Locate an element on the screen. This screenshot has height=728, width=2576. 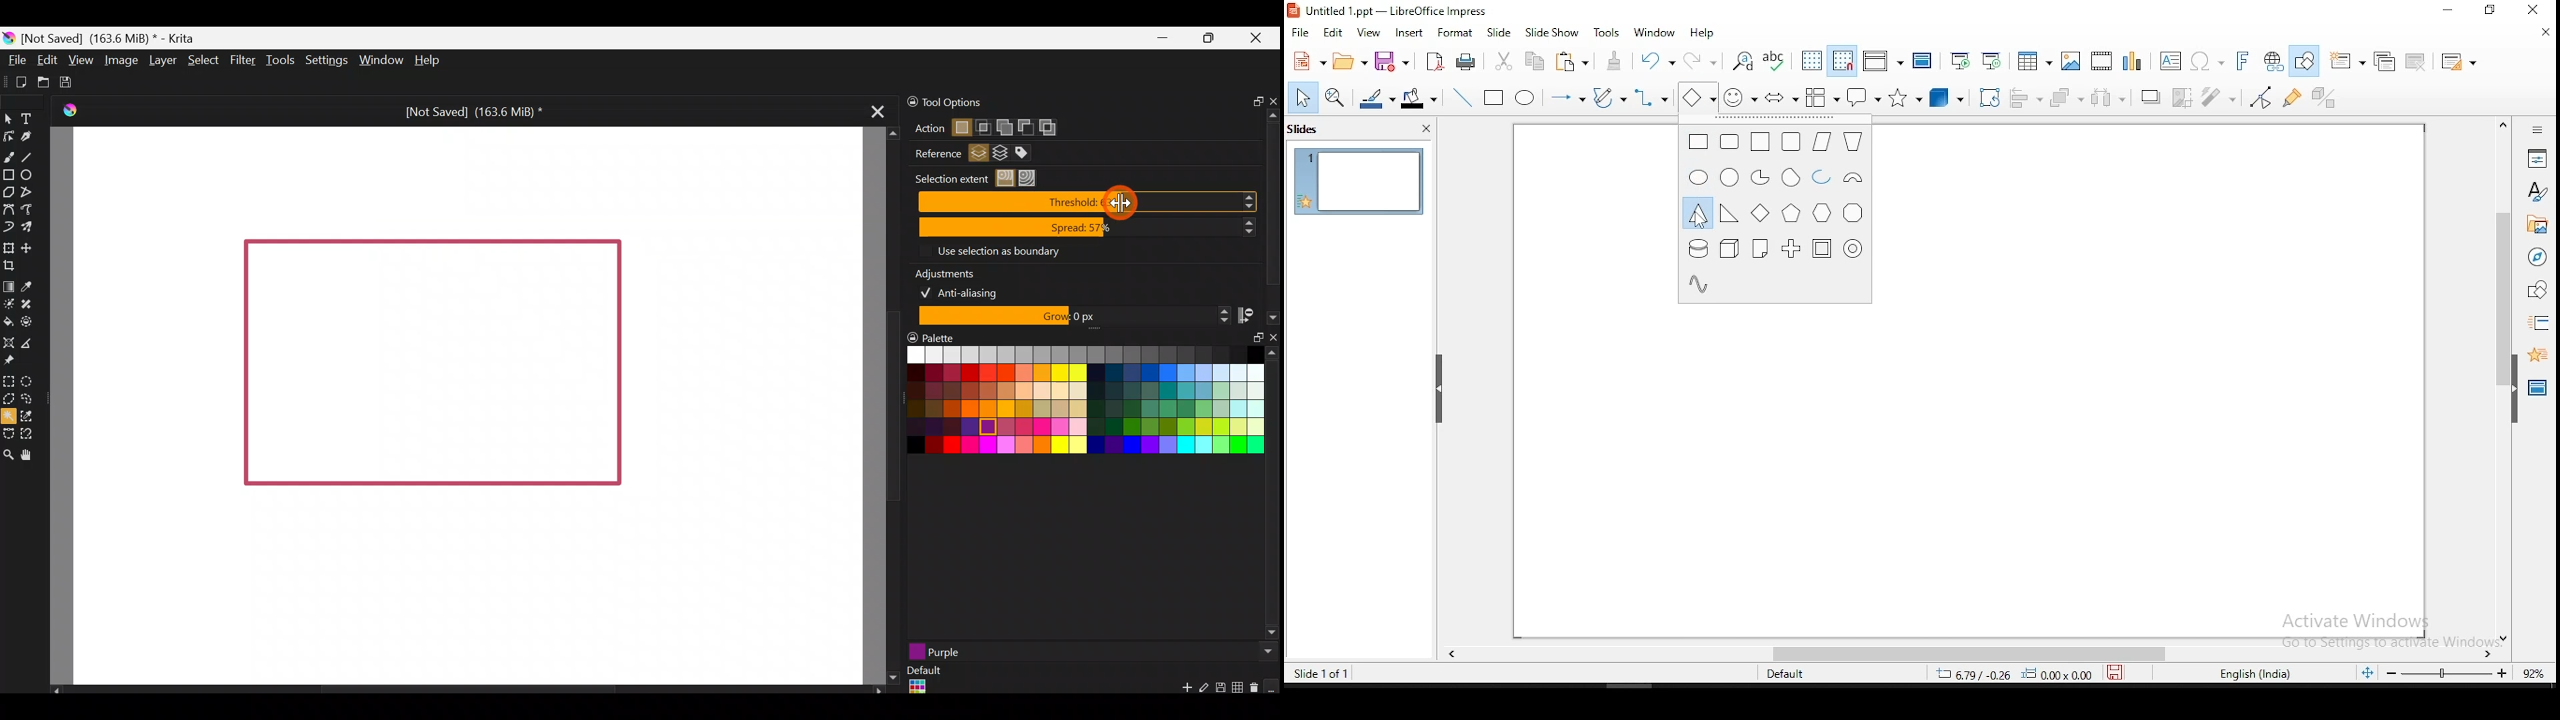
Assistant tool is located at coordinates (9, 341).